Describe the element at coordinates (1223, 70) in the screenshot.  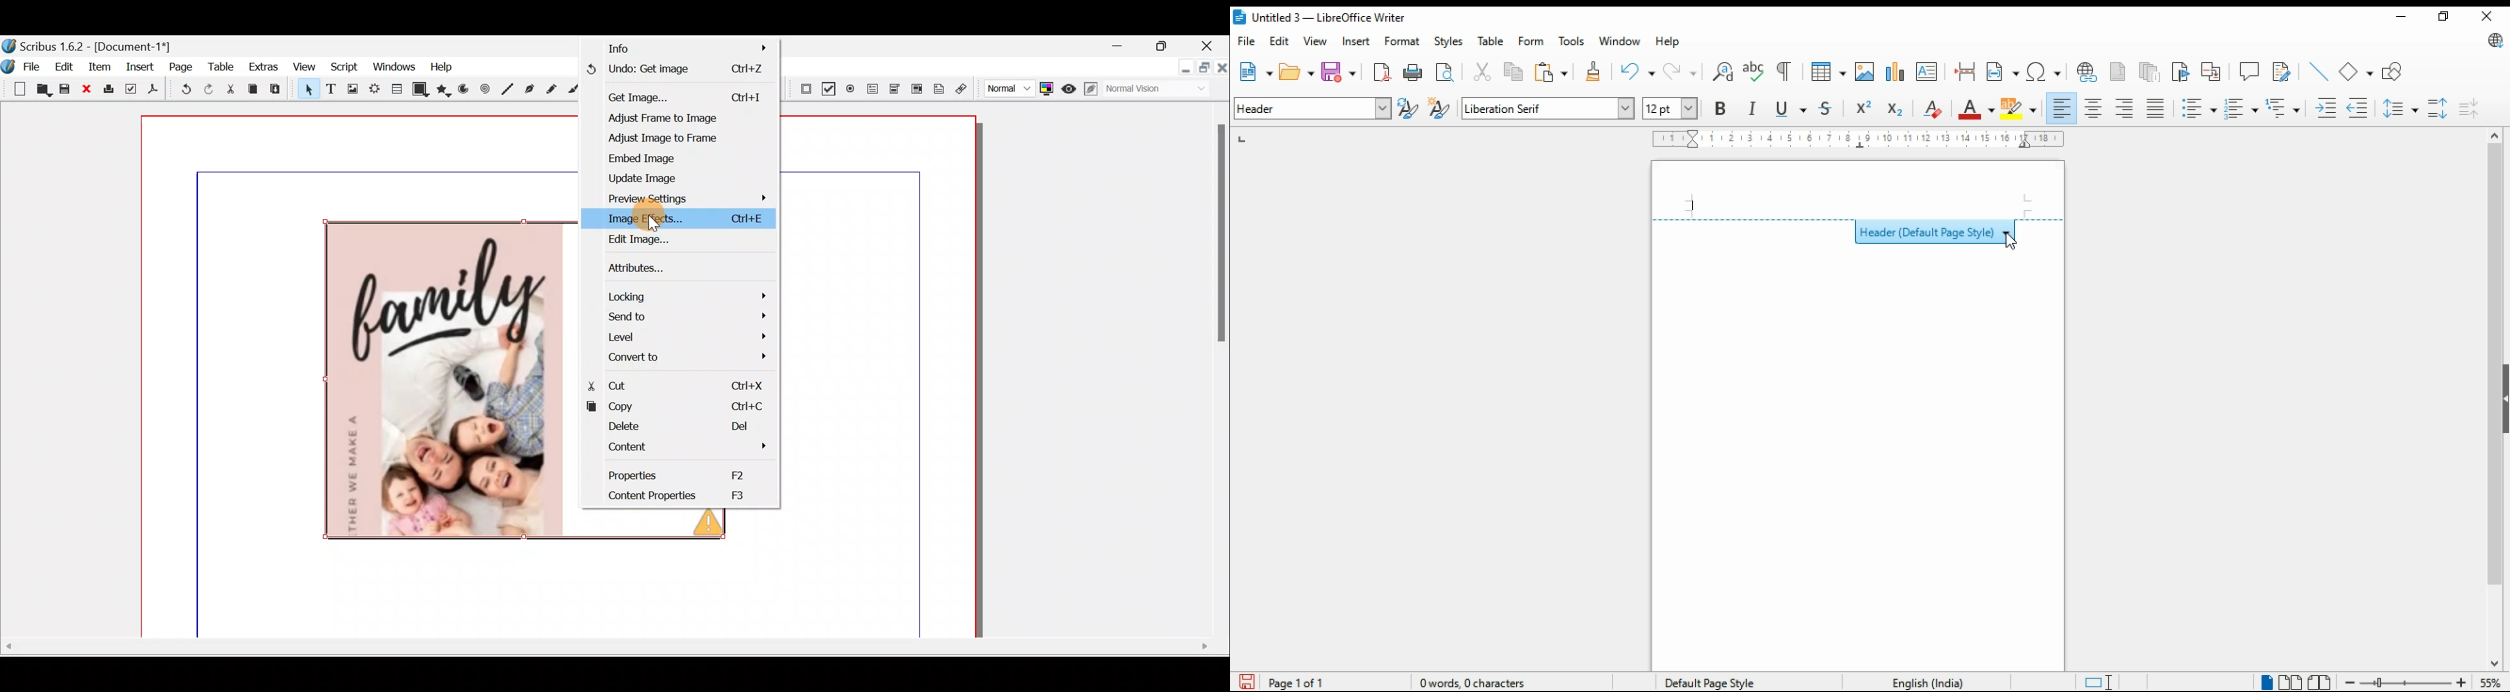
I see `Close` at that location.